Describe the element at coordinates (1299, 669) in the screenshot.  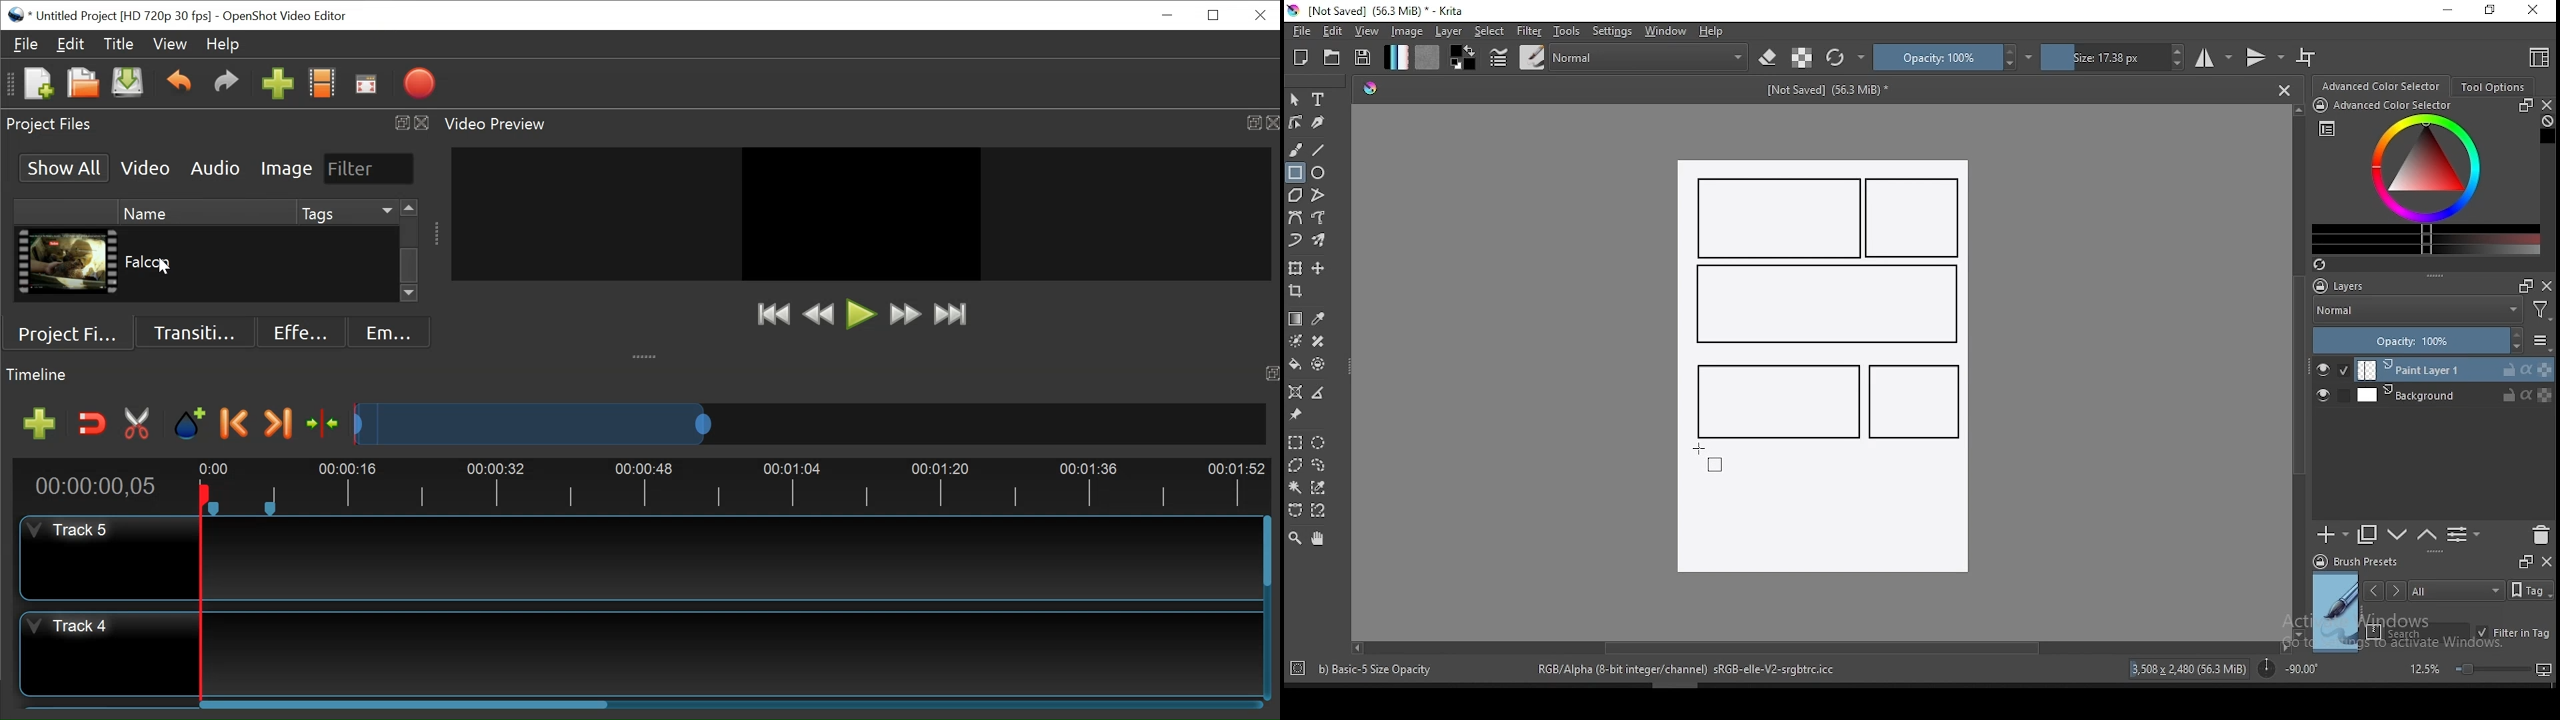
I see `Target` at that location.